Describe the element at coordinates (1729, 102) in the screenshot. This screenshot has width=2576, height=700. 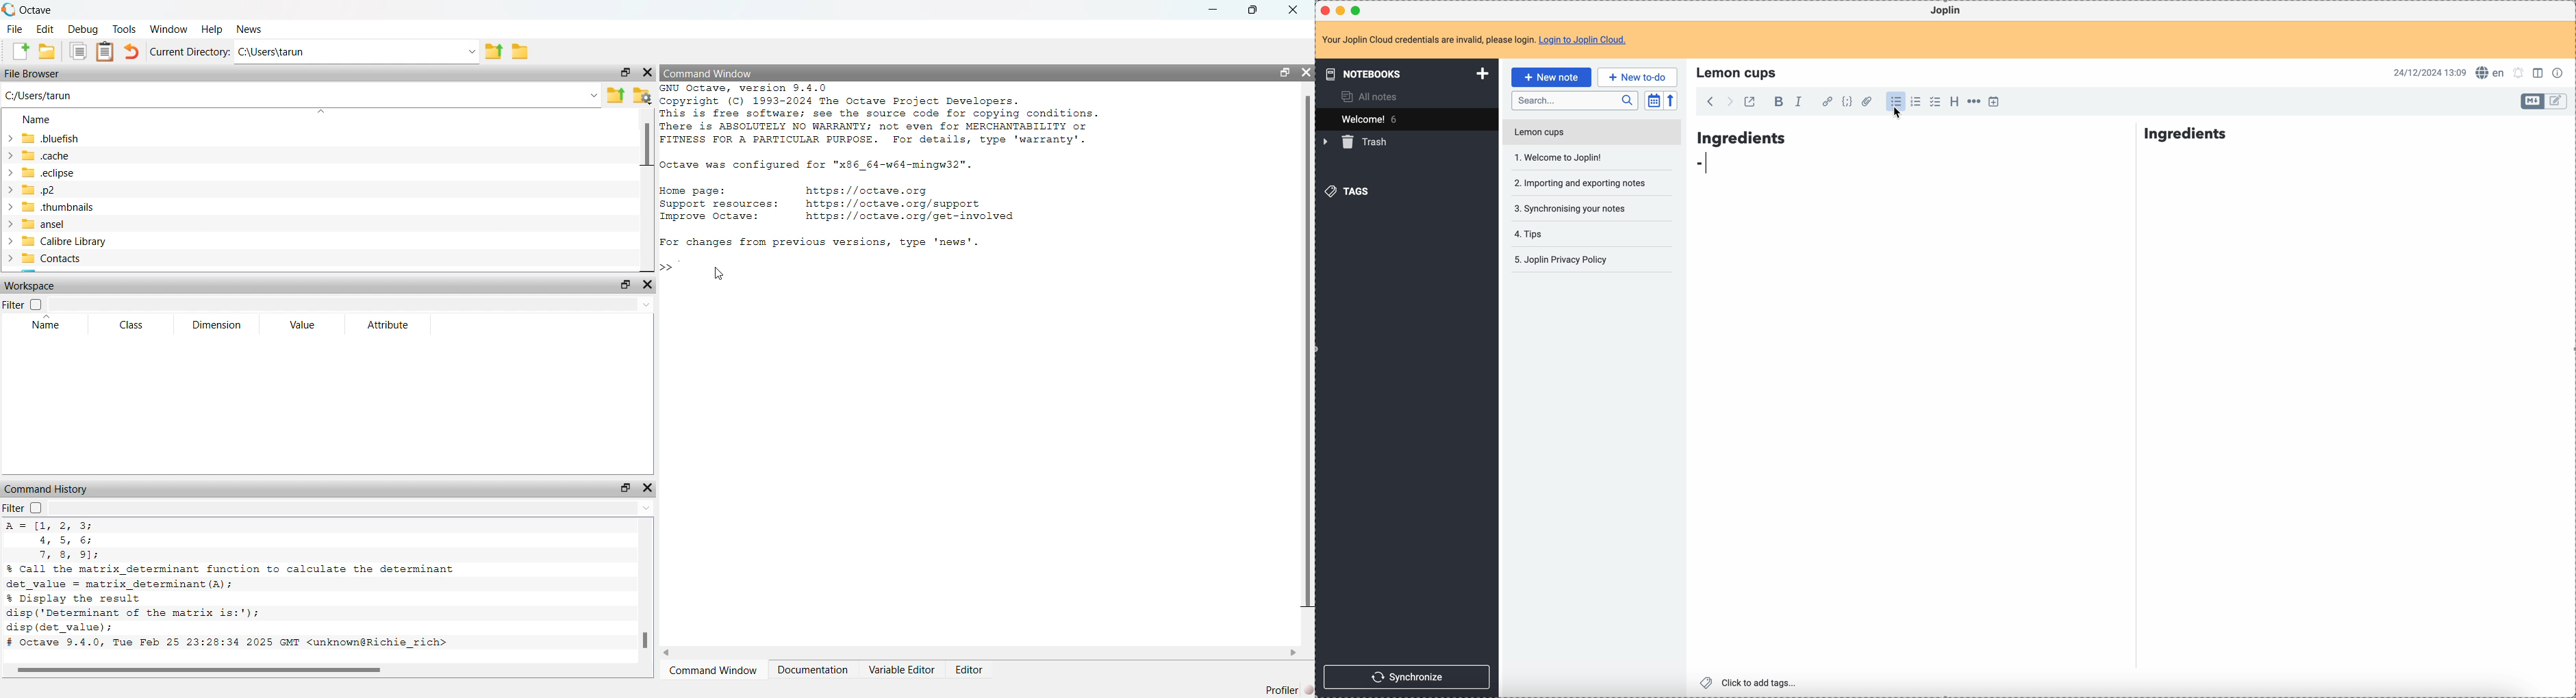
I see `foward` at that location.